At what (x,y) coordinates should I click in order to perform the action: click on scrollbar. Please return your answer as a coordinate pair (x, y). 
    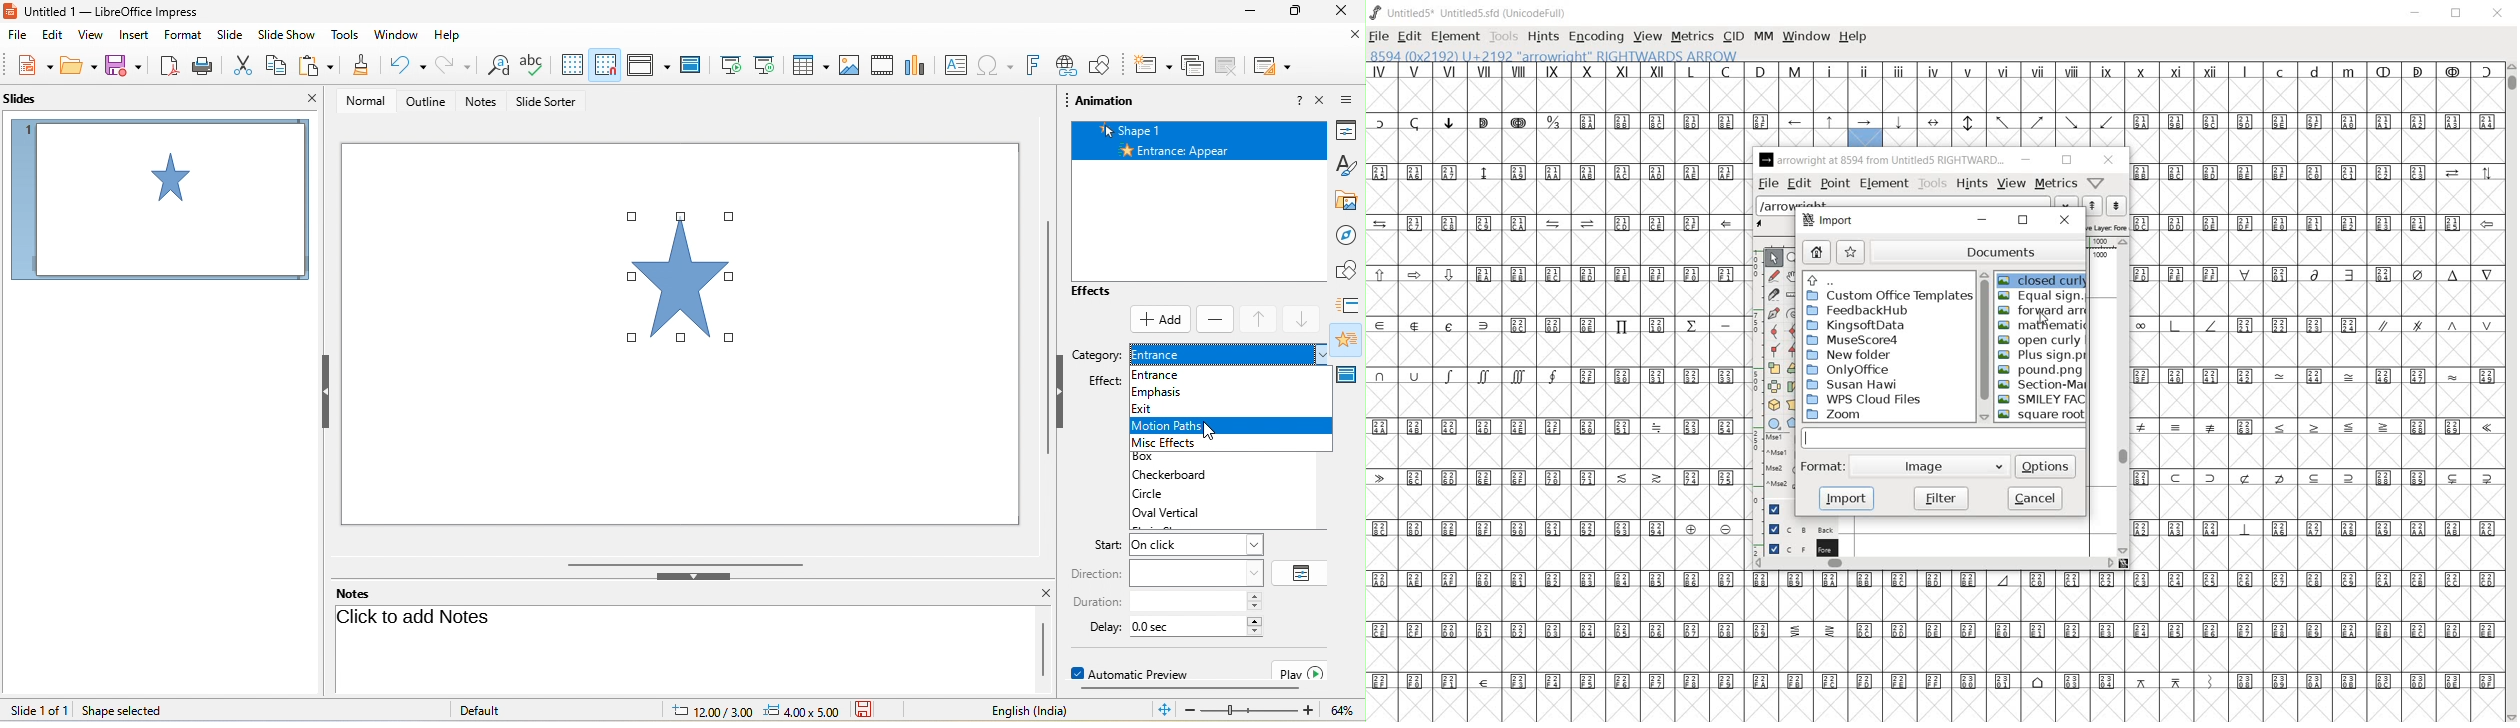
    Looking at the image, I should click on (1982, 347).